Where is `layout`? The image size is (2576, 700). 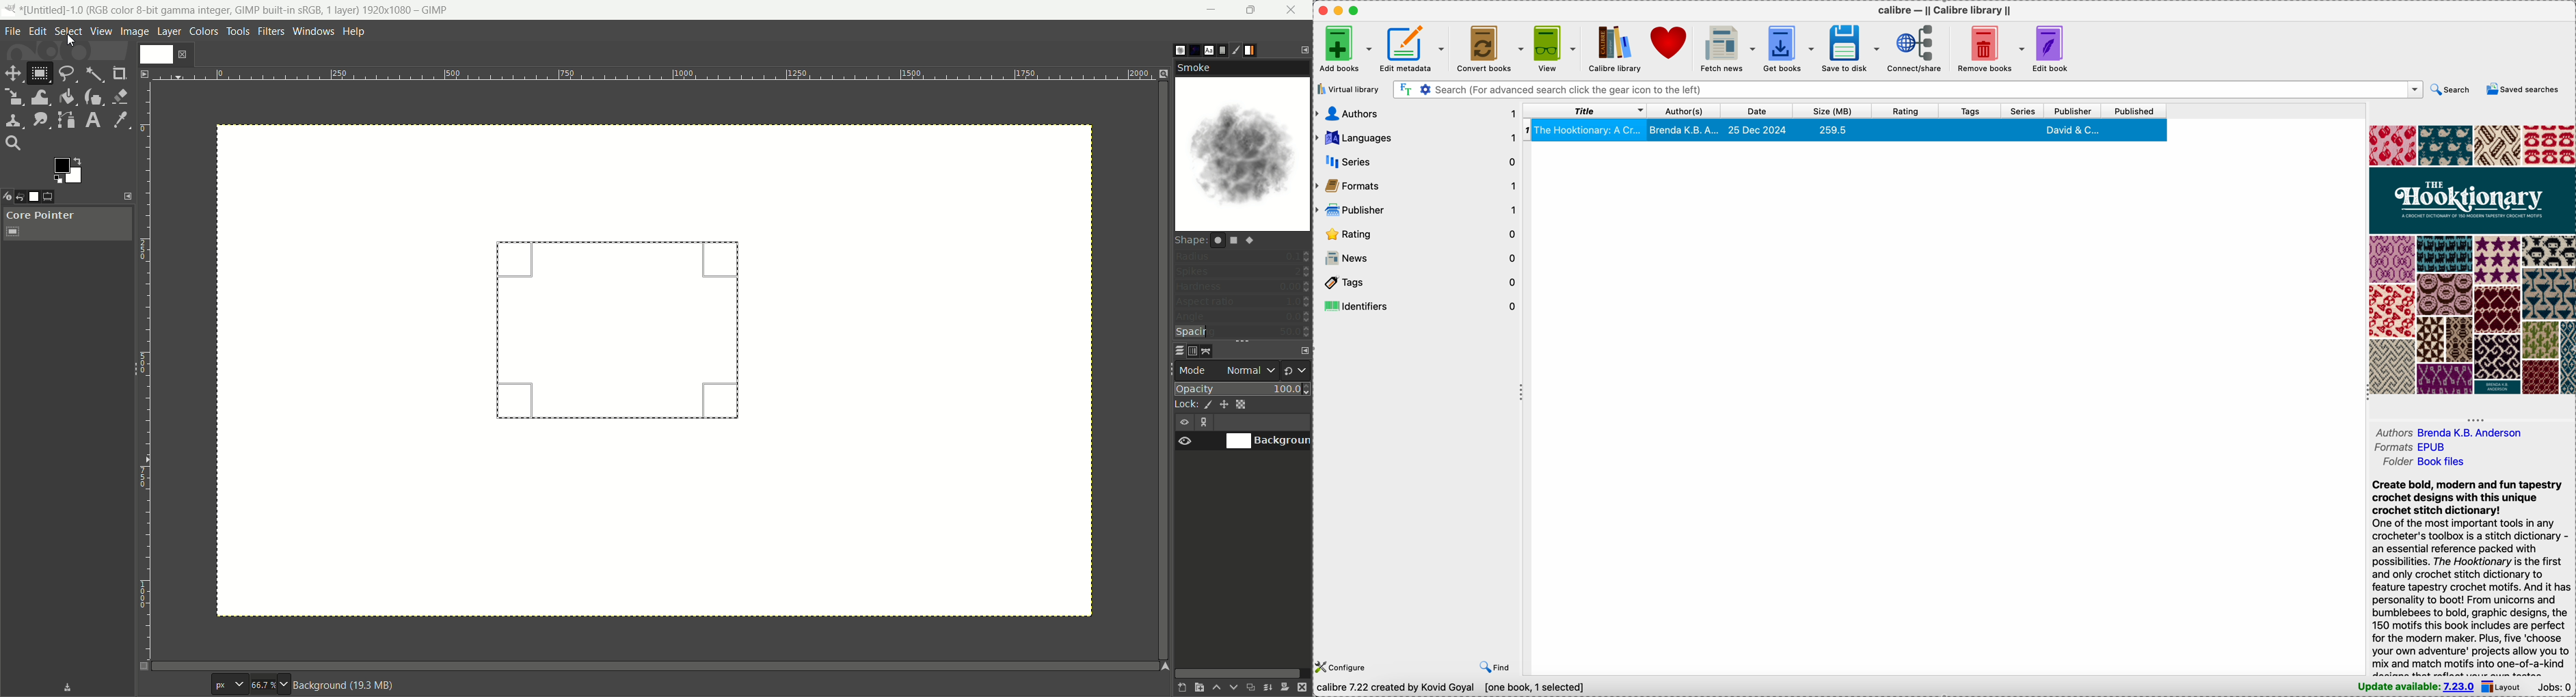
layout is located at coordinates (2504, 686).